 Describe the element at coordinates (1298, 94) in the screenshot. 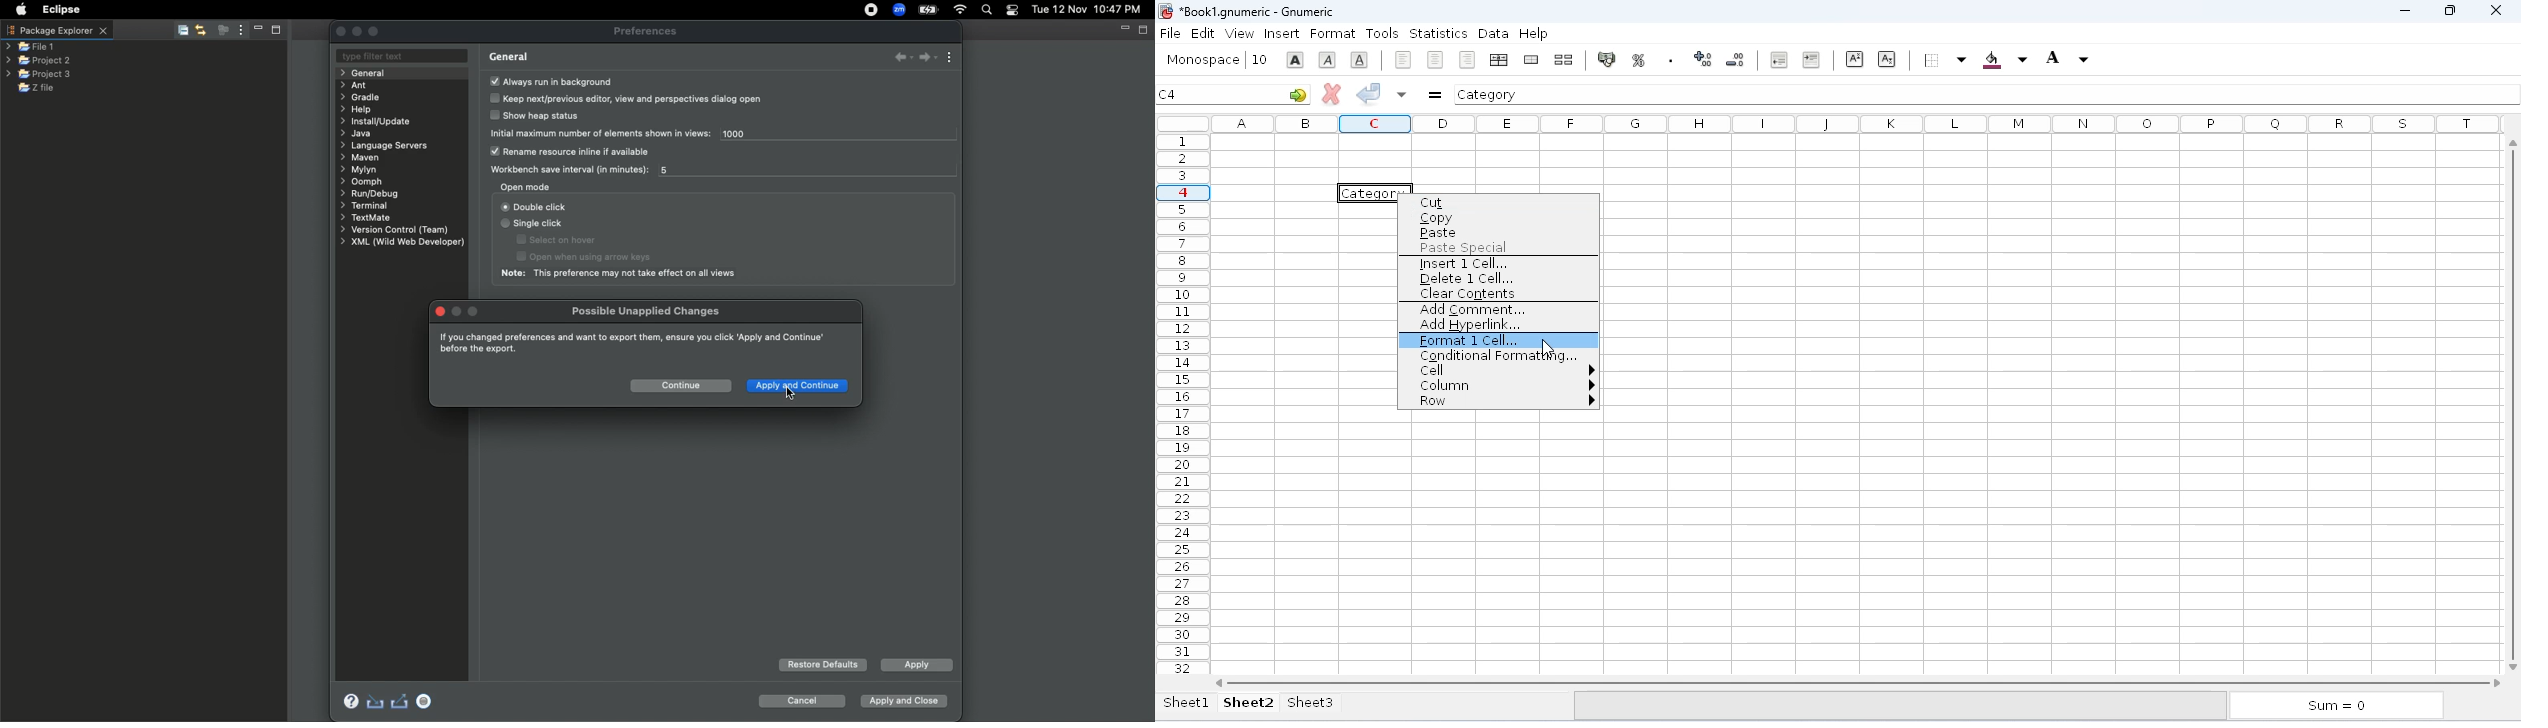

I see `go-to` at that location.